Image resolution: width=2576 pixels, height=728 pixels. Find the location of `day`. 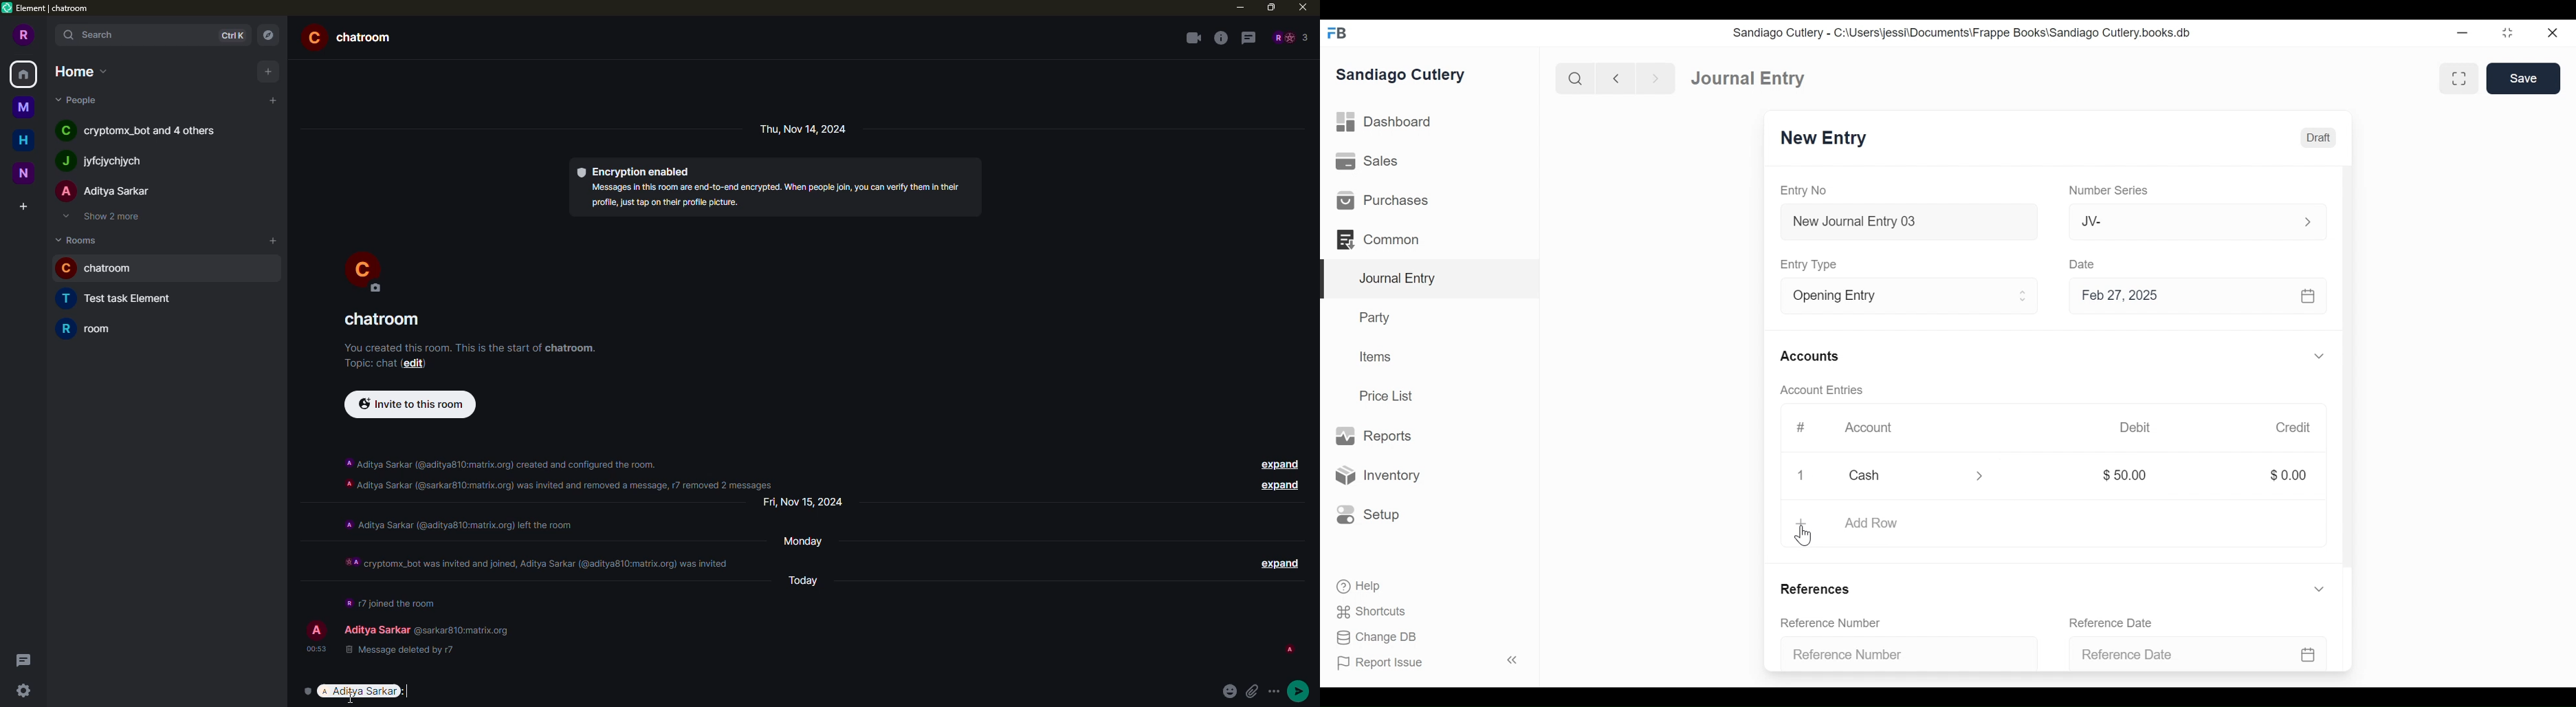

day is located at coordinates (809, 502).